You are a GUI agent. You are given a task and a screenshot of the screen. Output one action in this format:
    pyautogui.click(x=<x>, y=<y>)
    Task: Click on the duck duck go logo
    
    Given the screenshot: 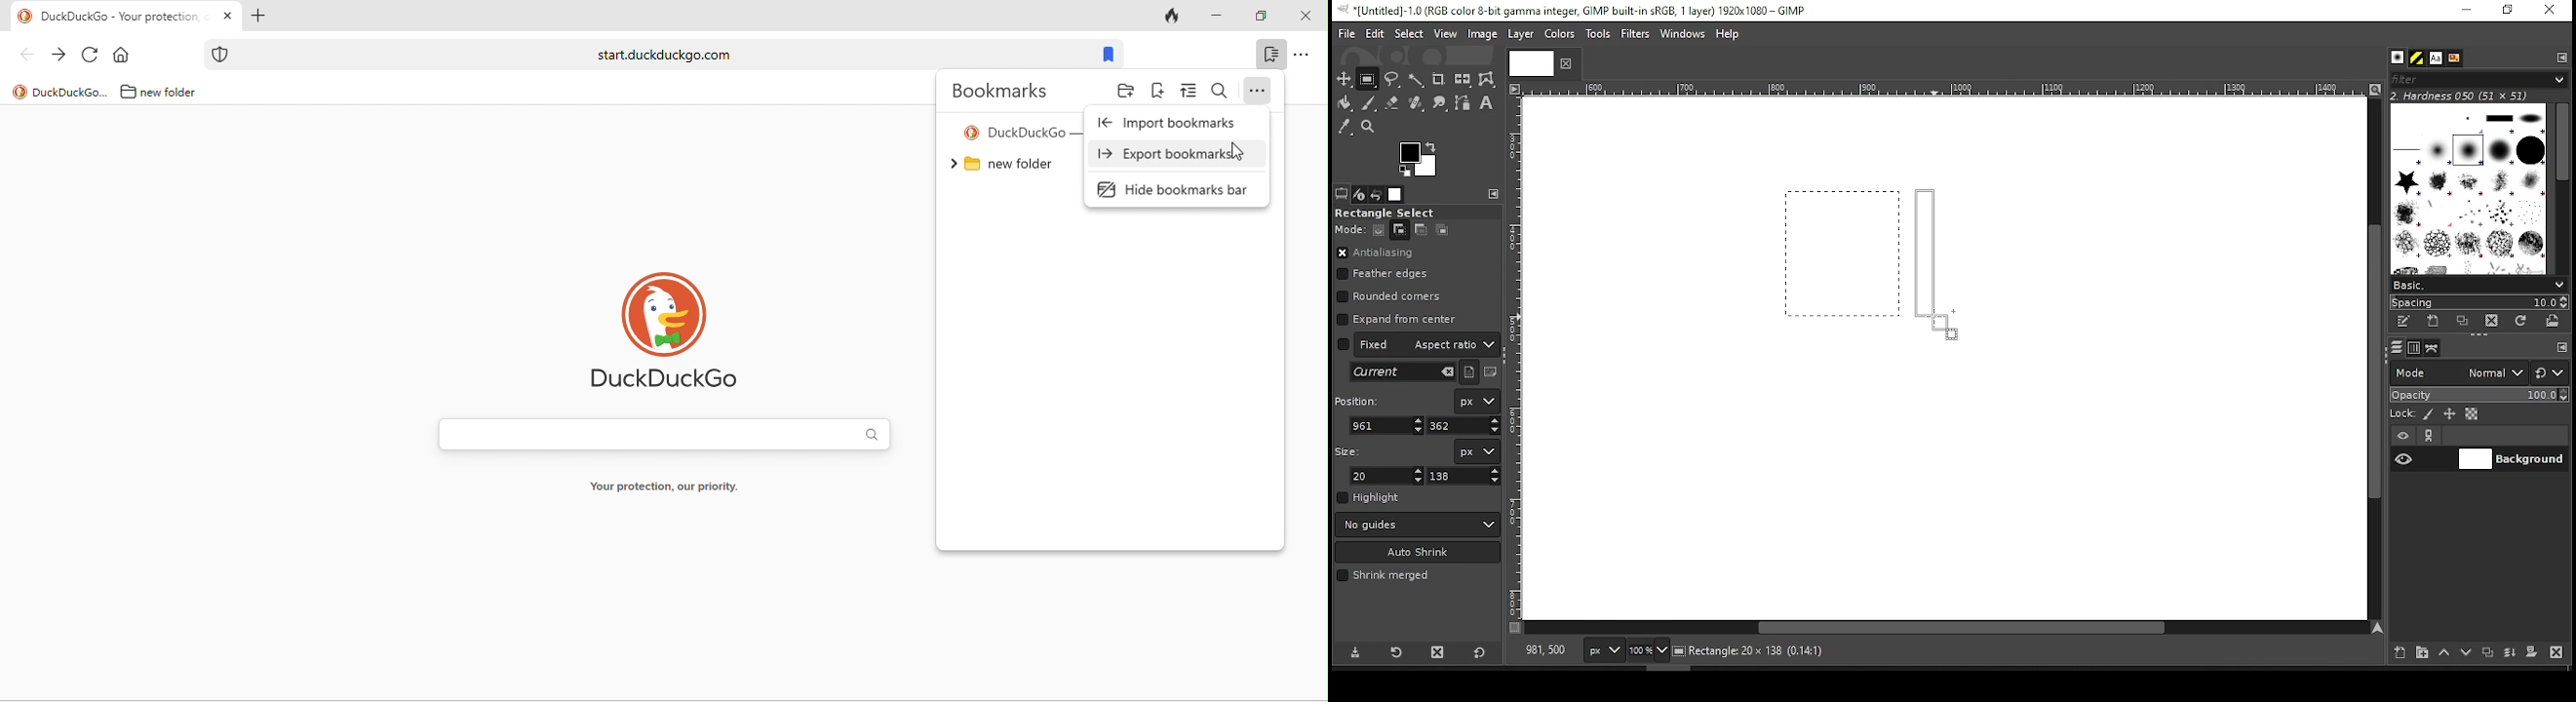 What is the action you would take?
    pyautogui.click(x=665, y=334)
    